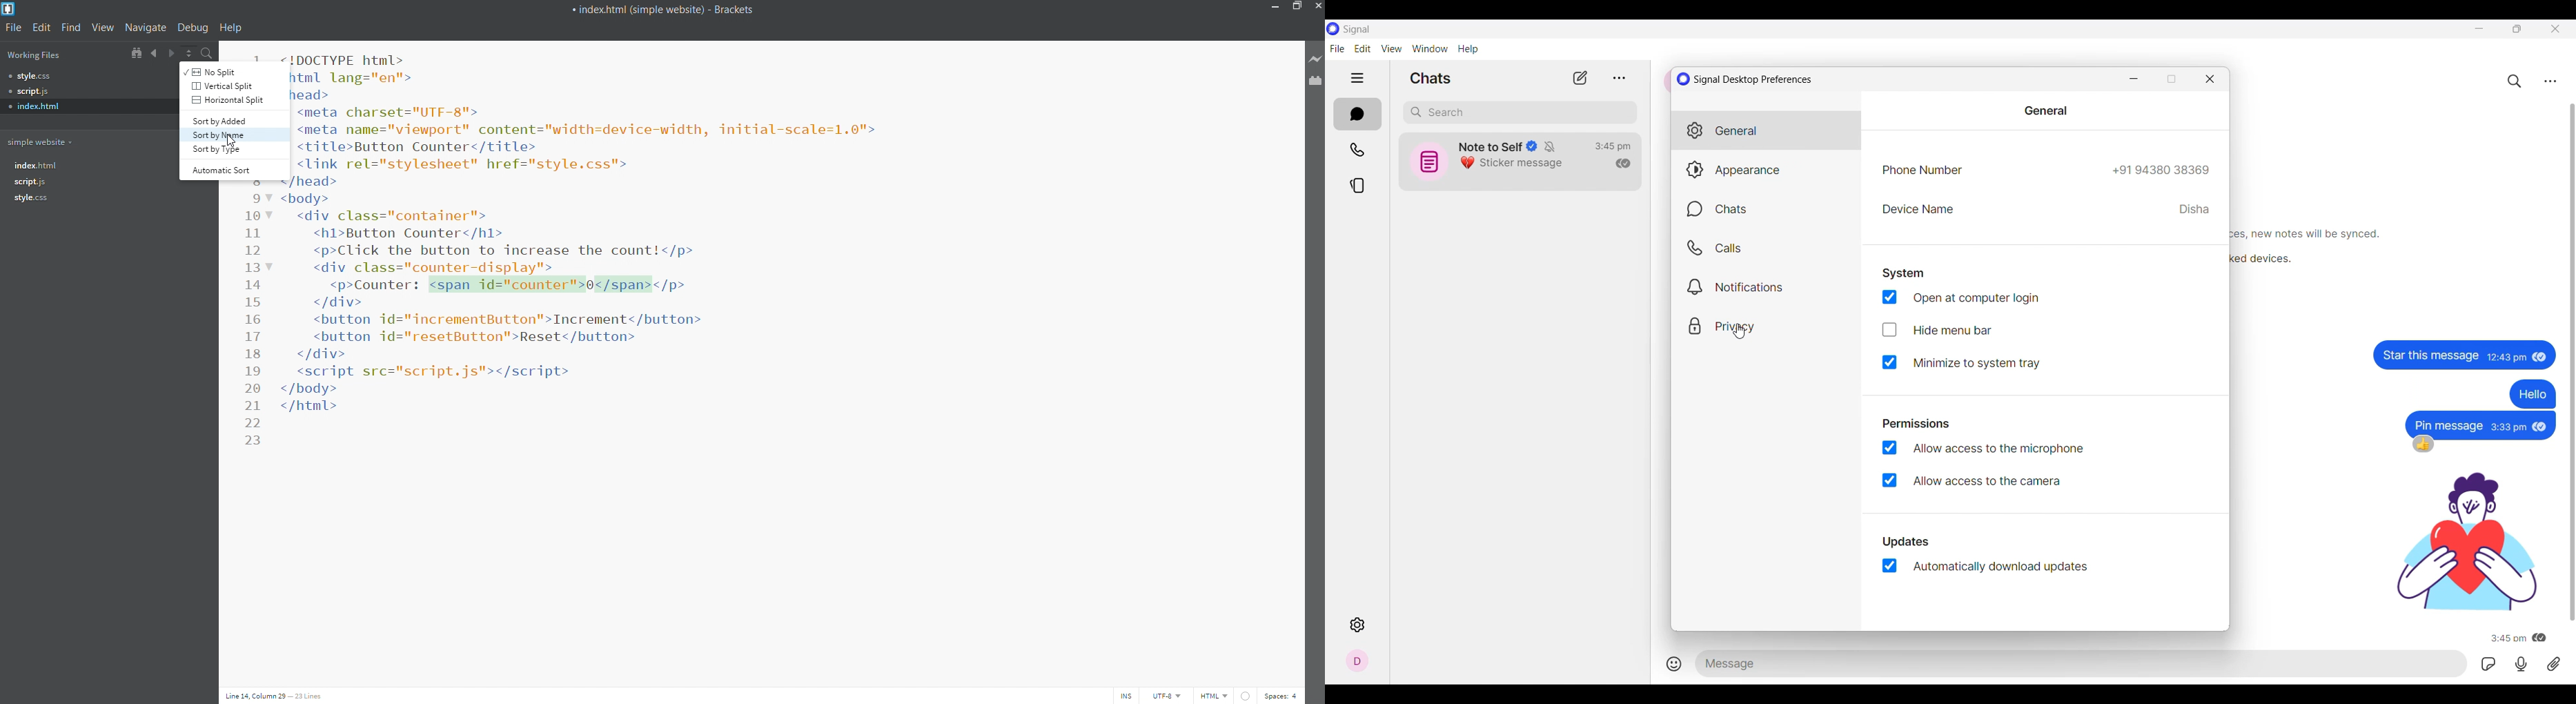 The width and height of the screenshot is (2576, 728). Describe the element at coordinates (1363, 49) in the screenshot. I see `Edit menu` at that location.